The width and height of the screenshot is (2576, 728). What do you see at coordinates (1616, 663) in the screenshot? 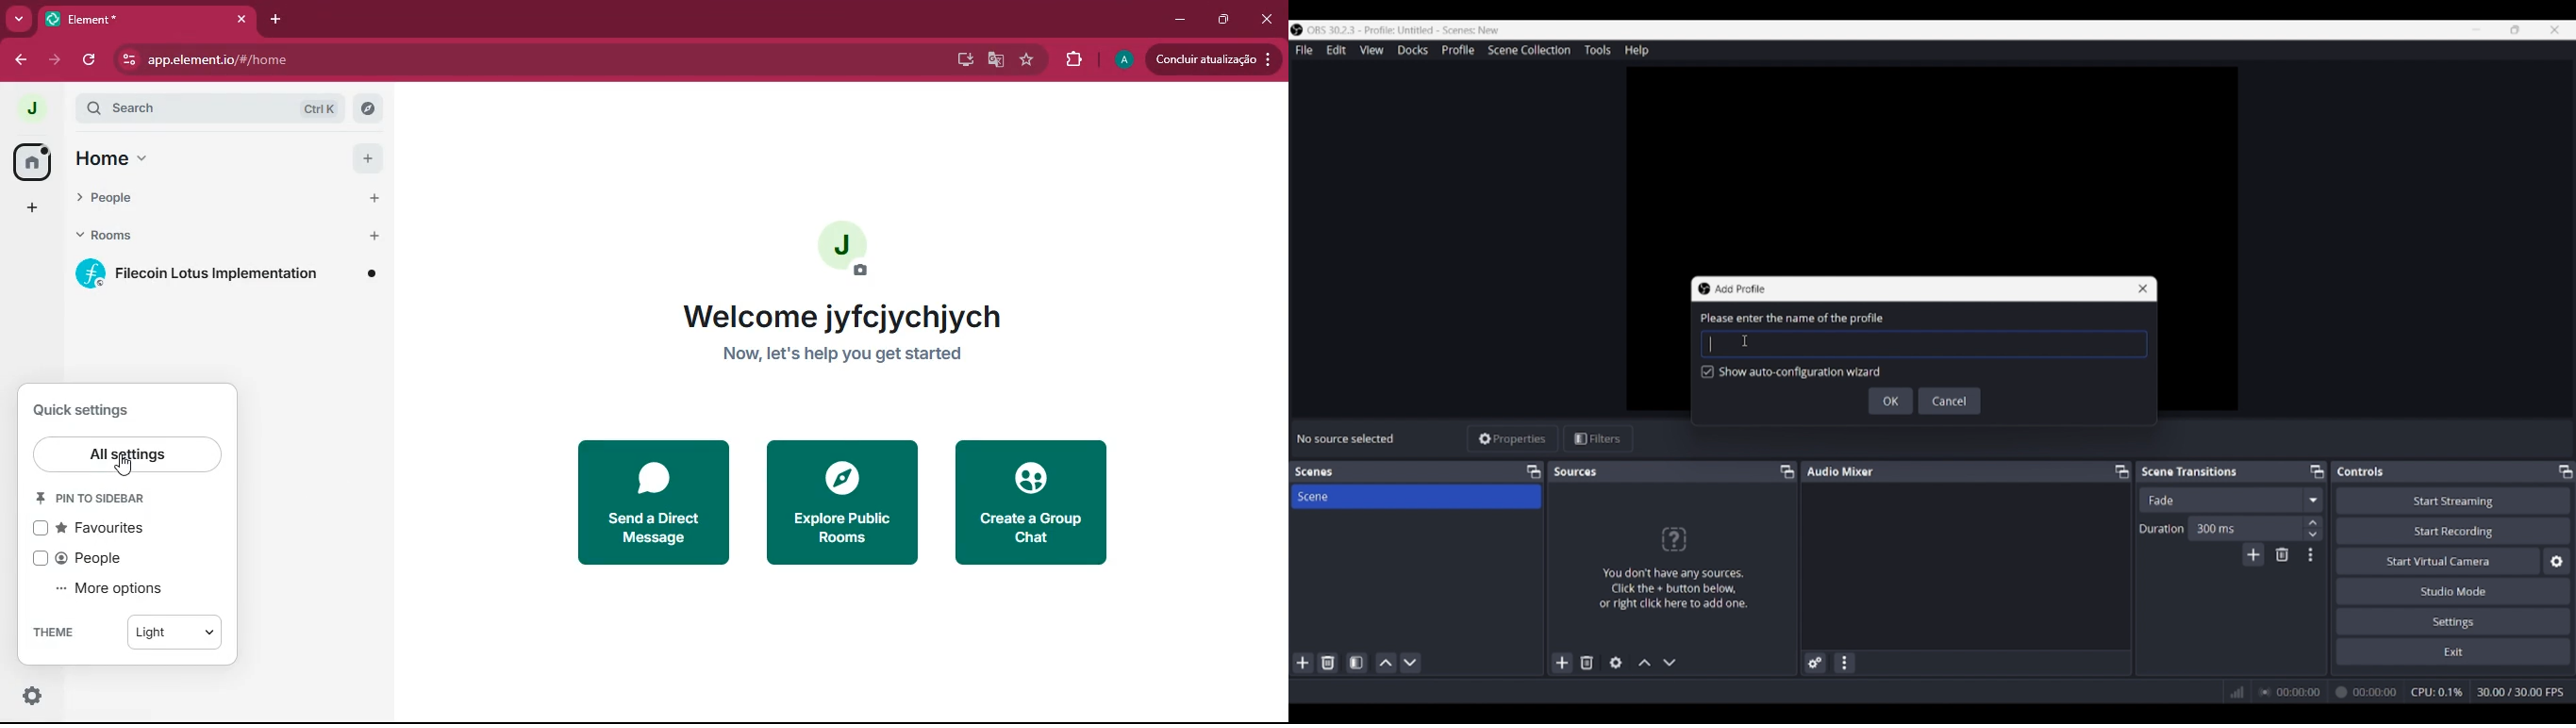
I see `Open source properties` at bounding box center [1616, 663].